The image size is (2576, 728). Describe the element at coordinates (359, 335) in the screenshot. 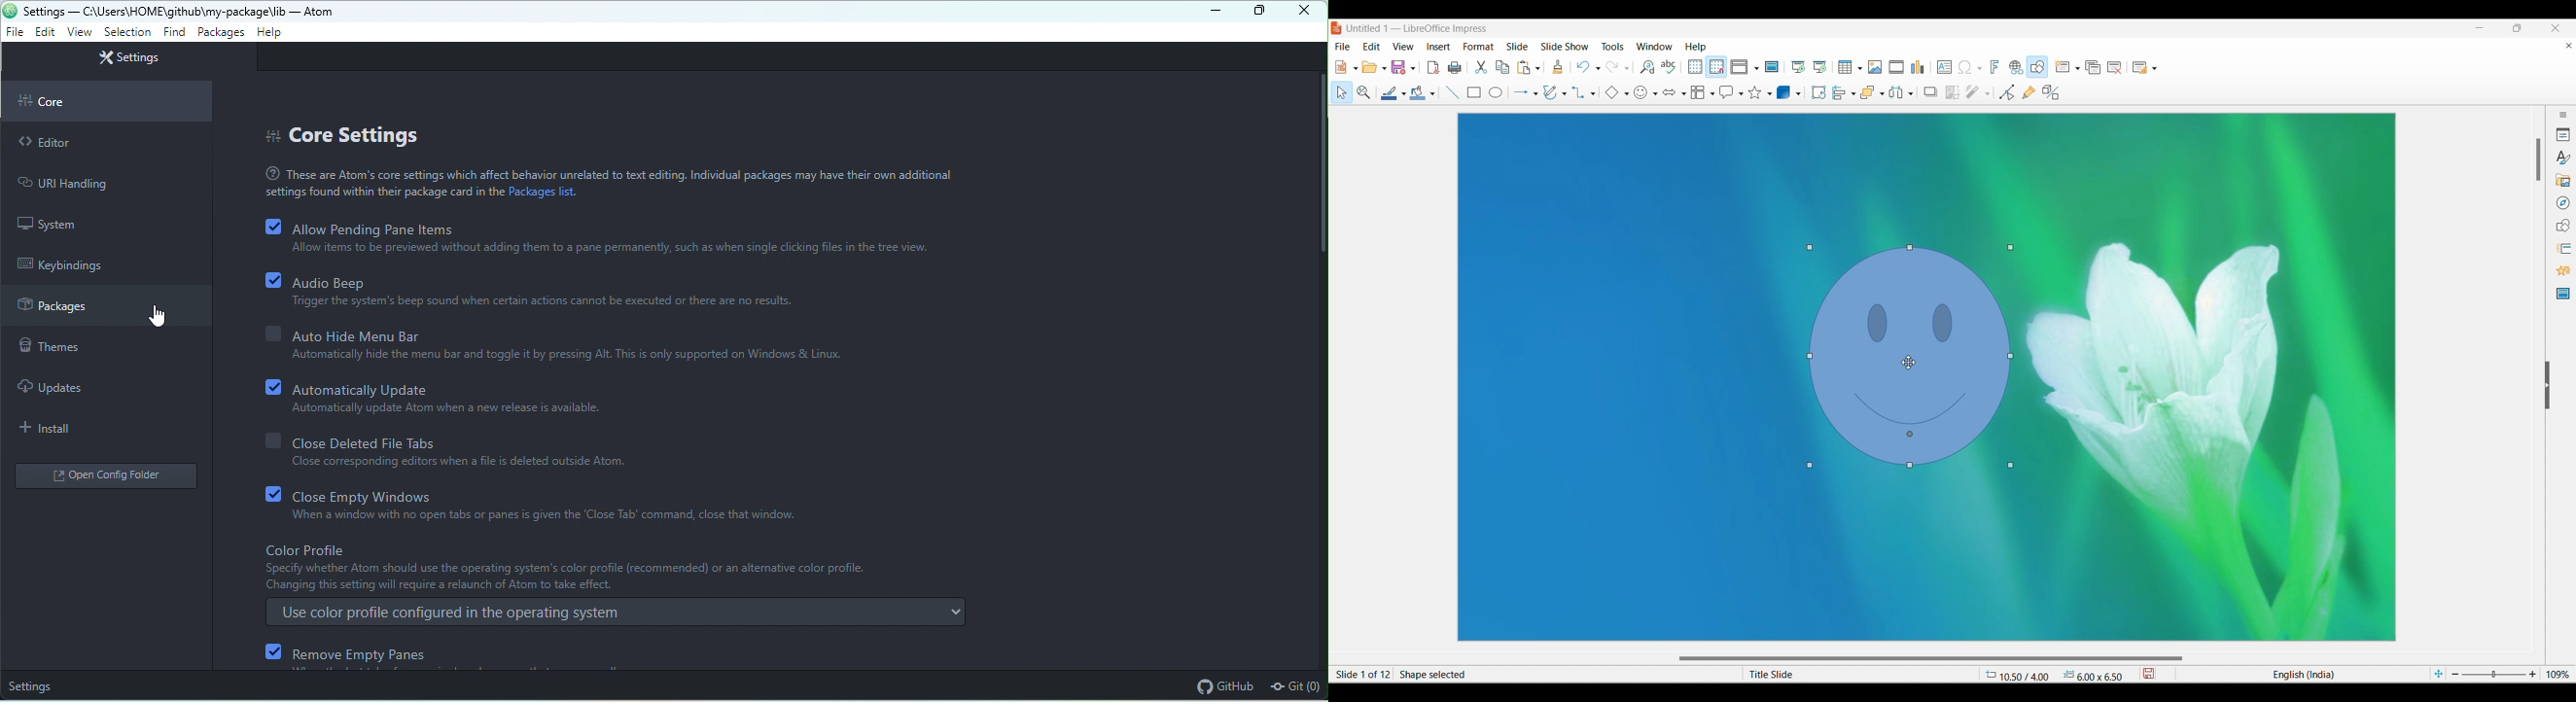

I see `auto hide menu bar` at that location.